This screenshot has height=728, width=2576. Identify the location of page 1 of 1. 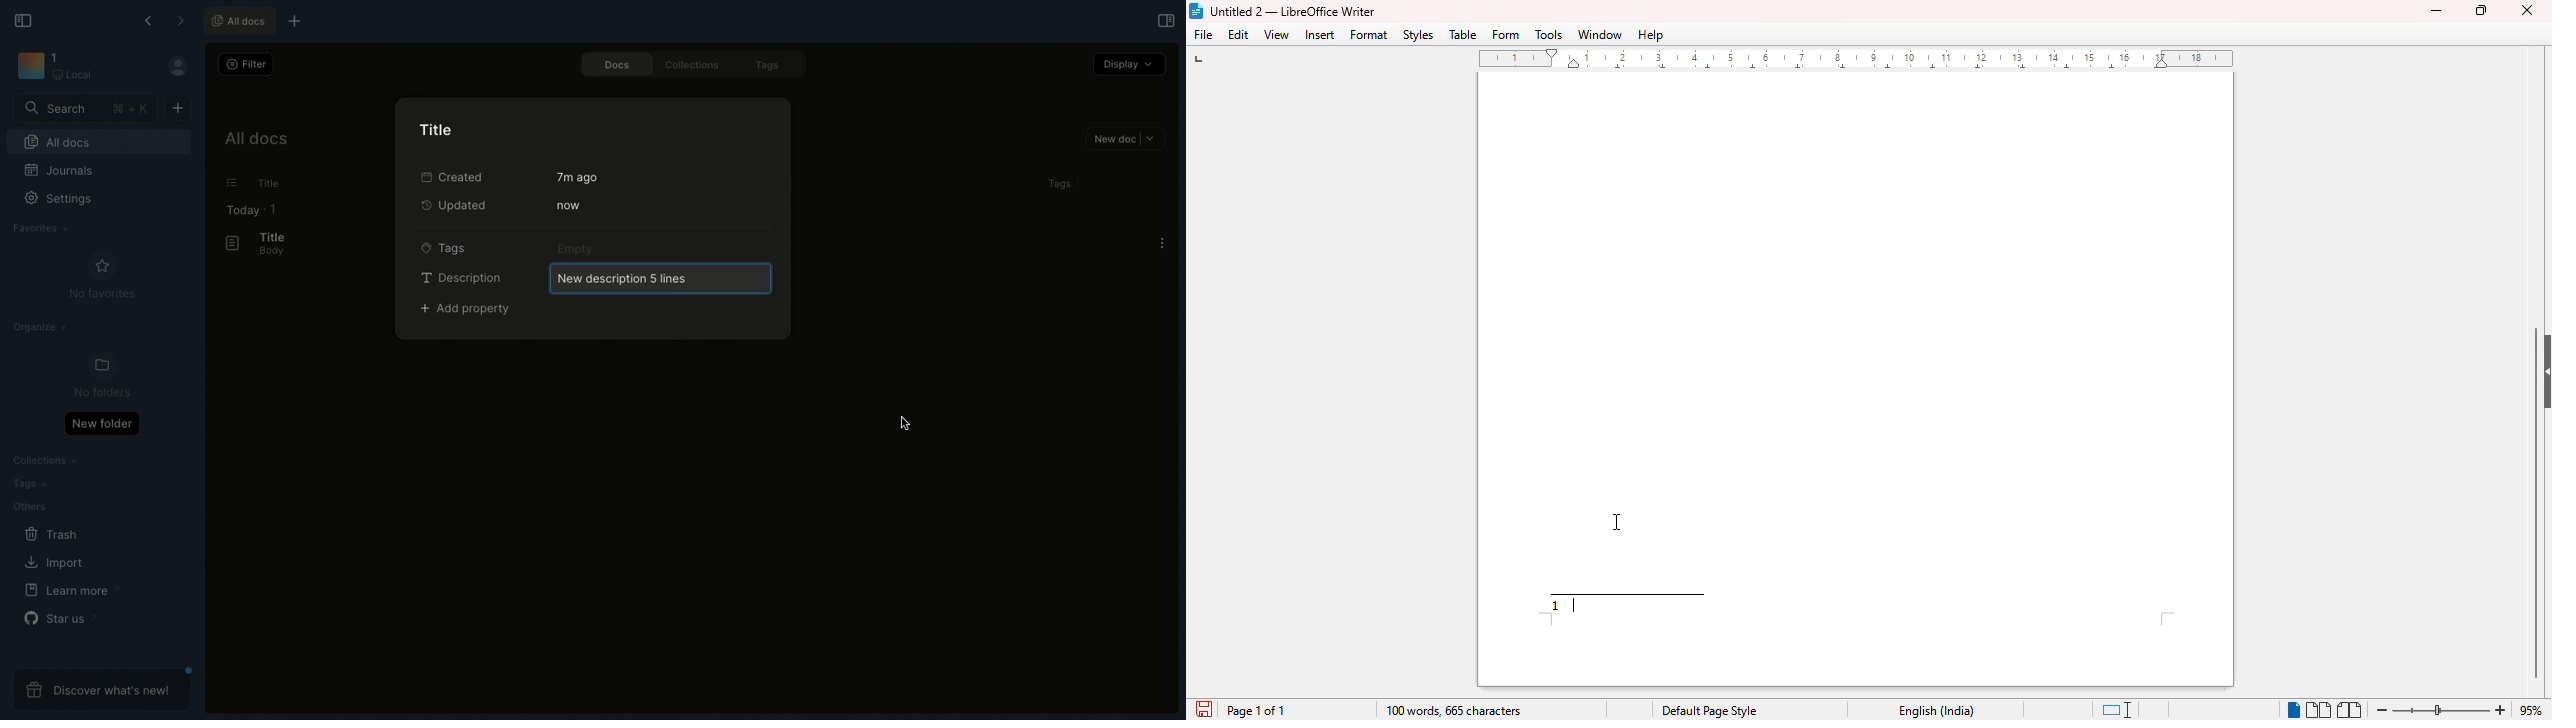
(1257, 711).